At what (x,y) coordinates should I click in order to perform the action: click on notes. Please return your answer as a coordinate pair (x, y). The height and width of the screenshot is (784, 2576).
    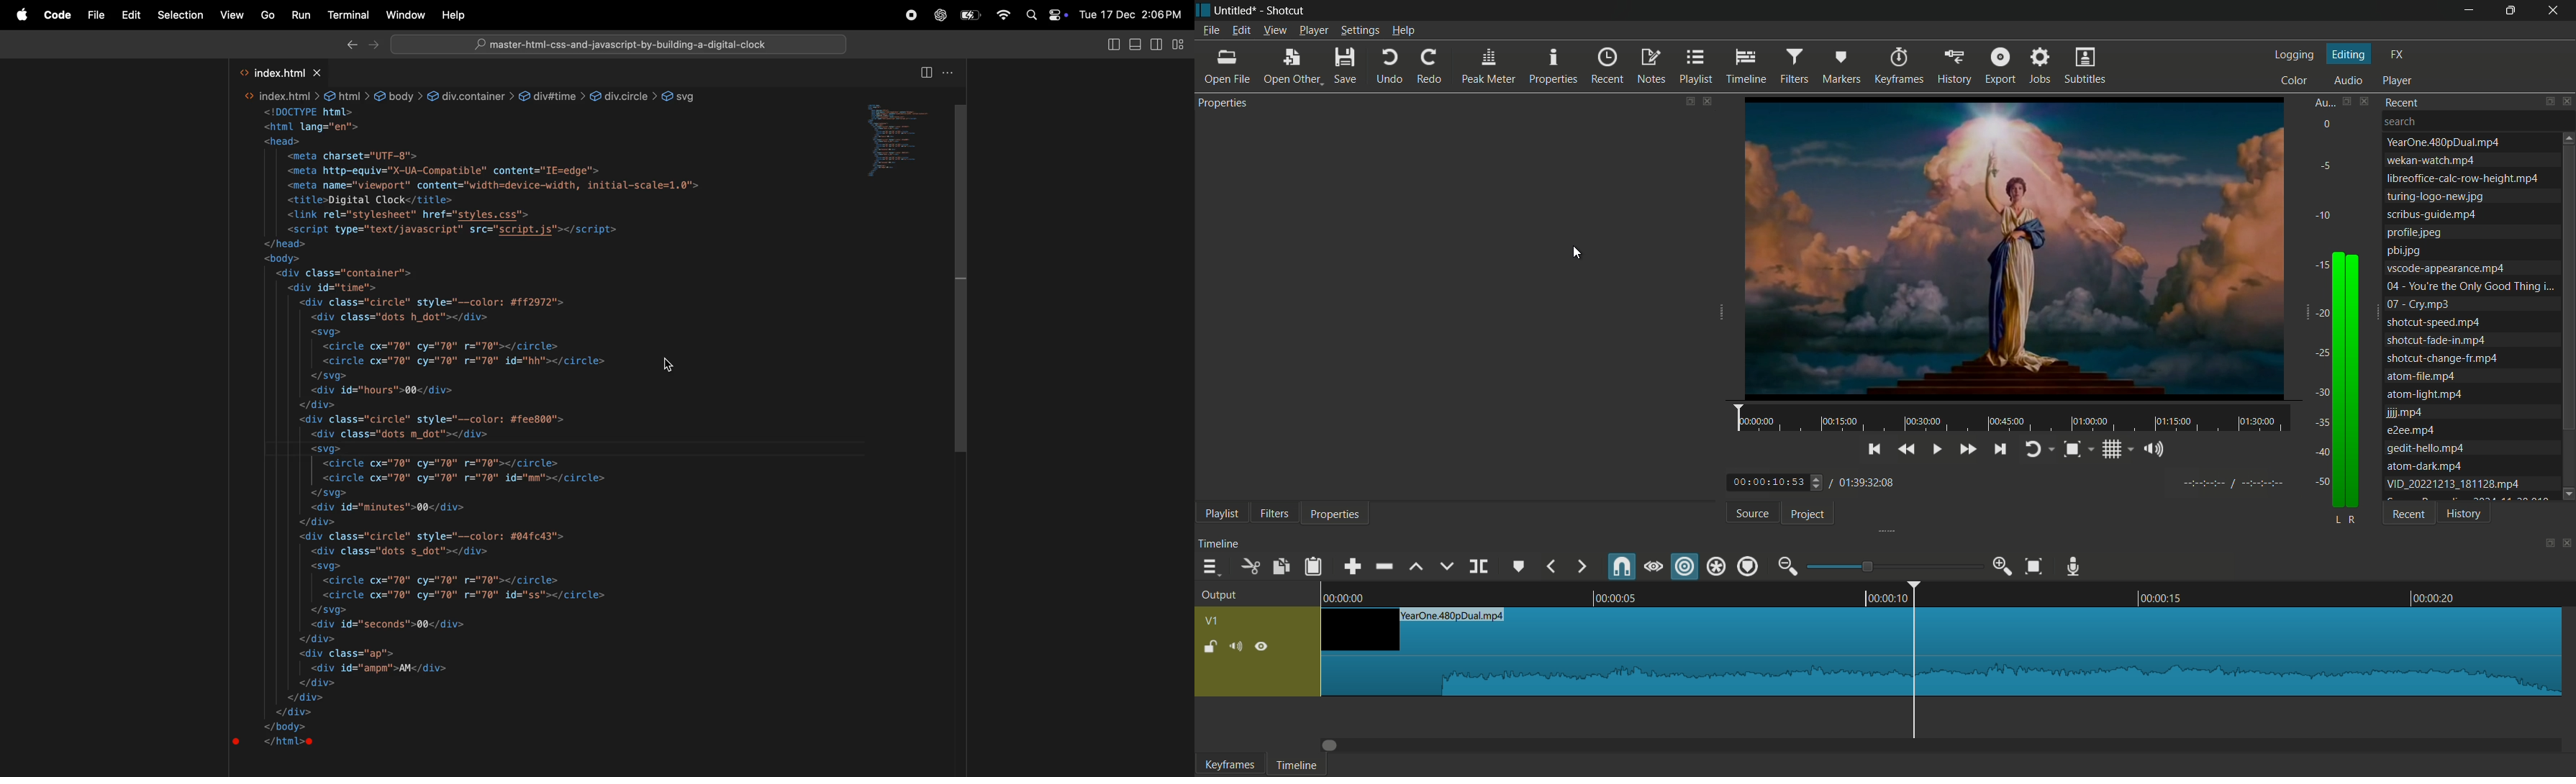
    Looking at the image, I should click on (1651, 67).